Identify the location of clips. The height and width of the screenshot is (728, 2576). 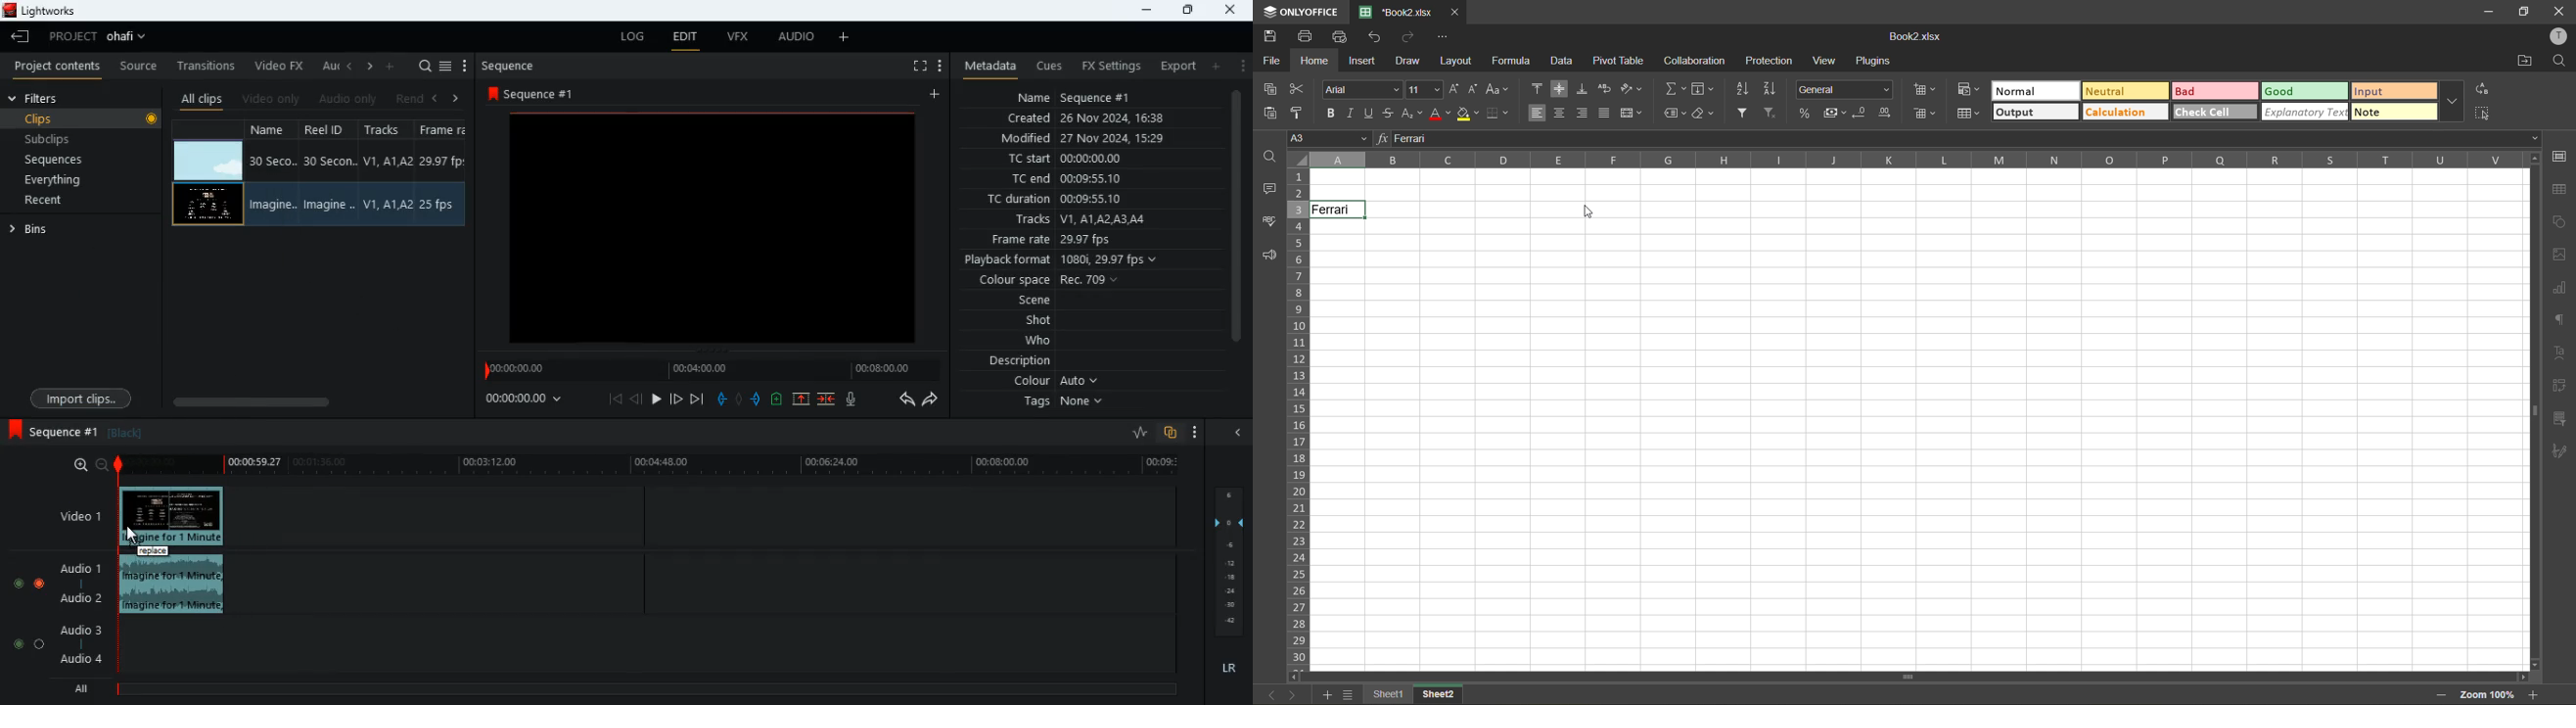
(84, 119).